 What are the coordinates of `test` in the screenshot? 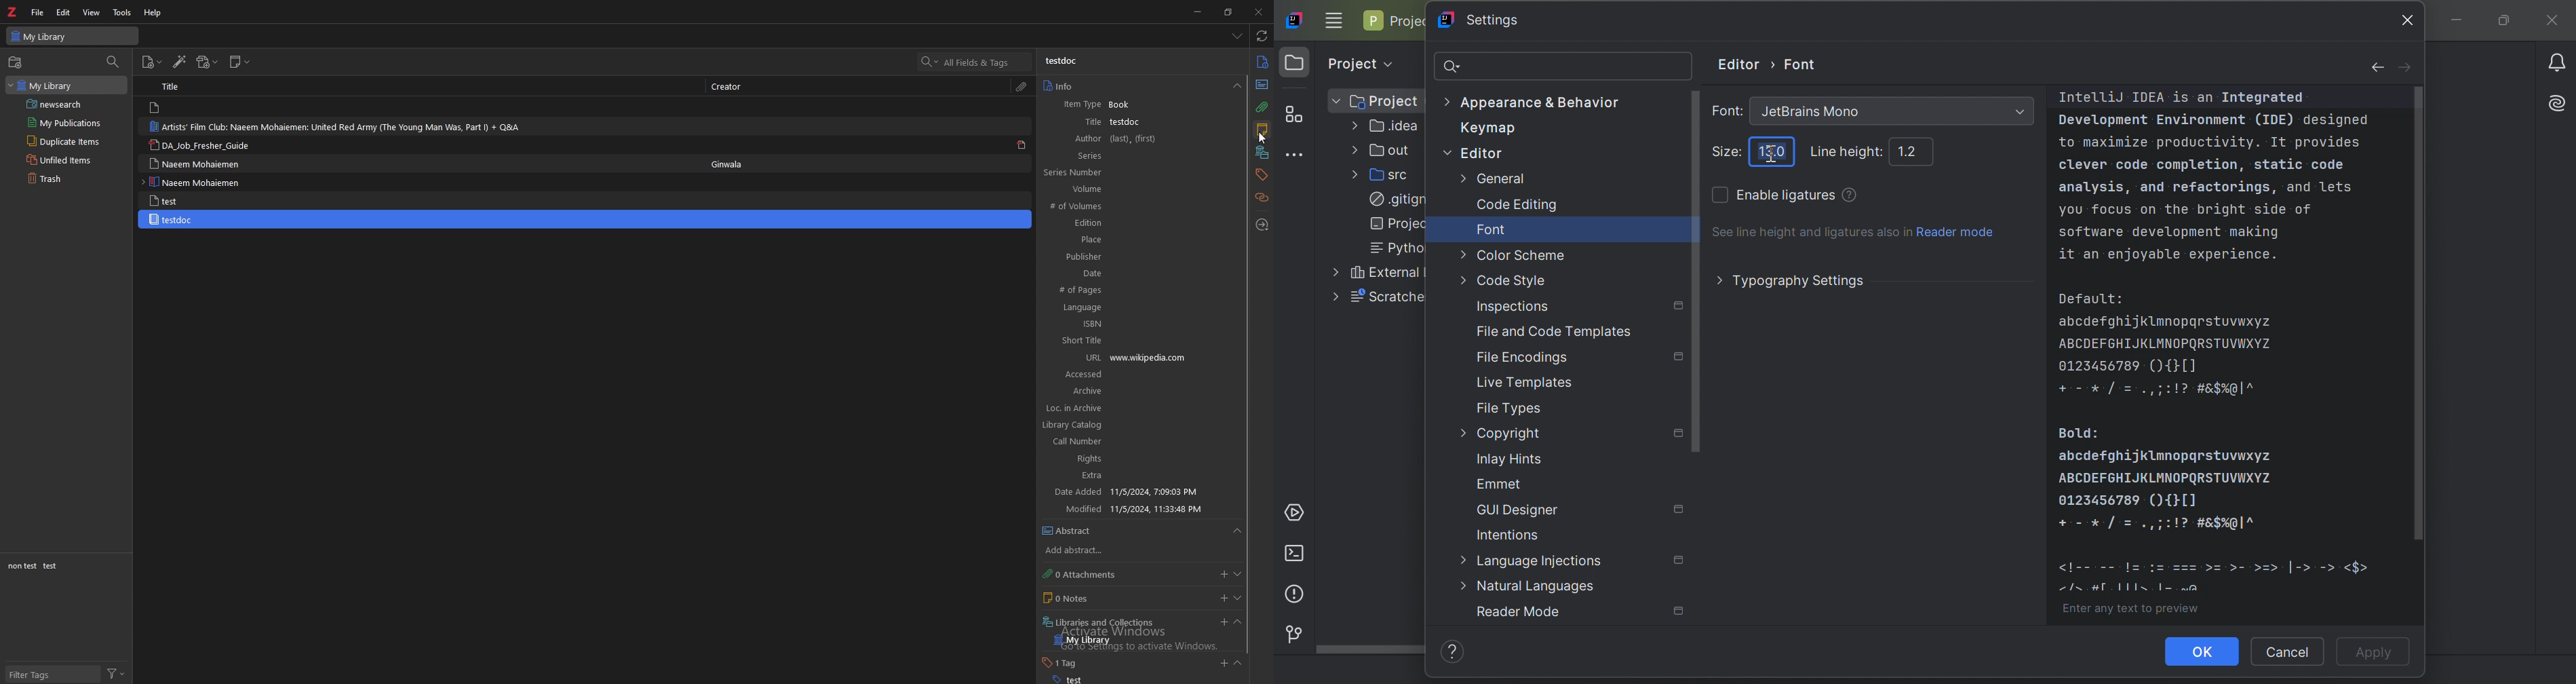 It's located at (195, 201).